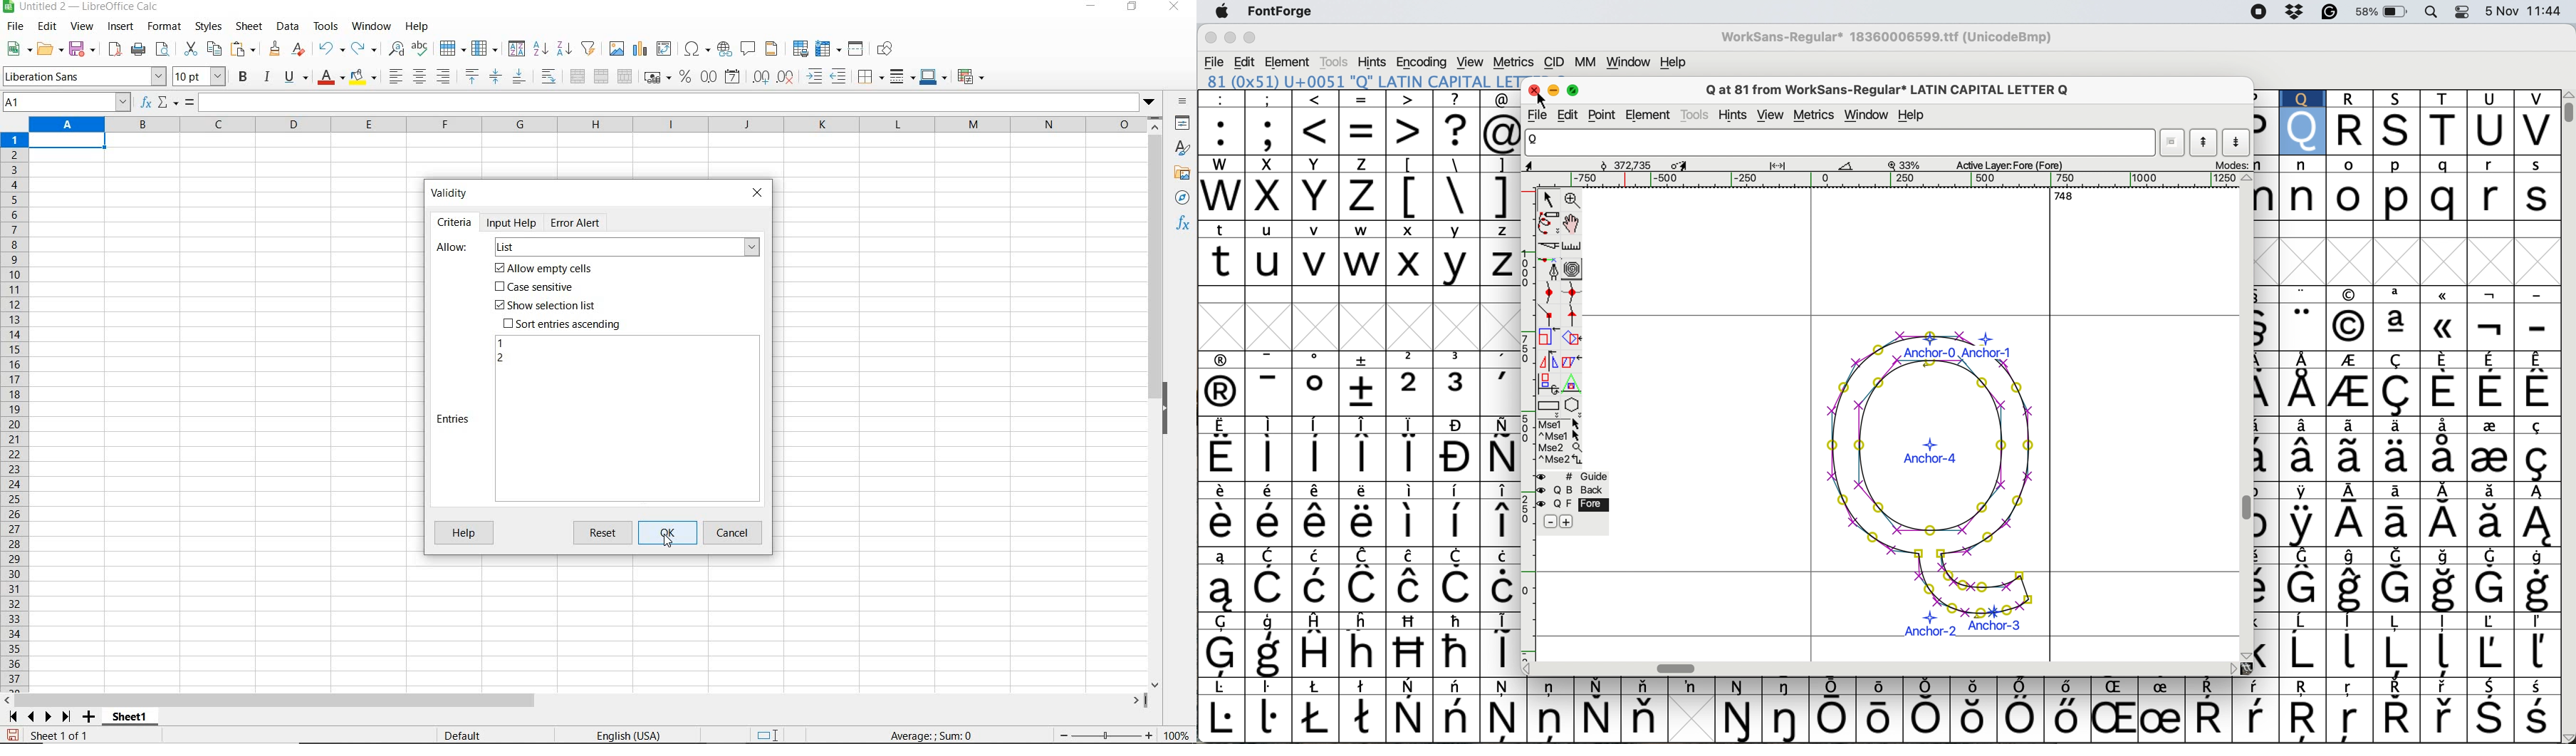 The width and height of the screenshot is (2576, 756). I want to click on clone formatting, so click(276, 49).